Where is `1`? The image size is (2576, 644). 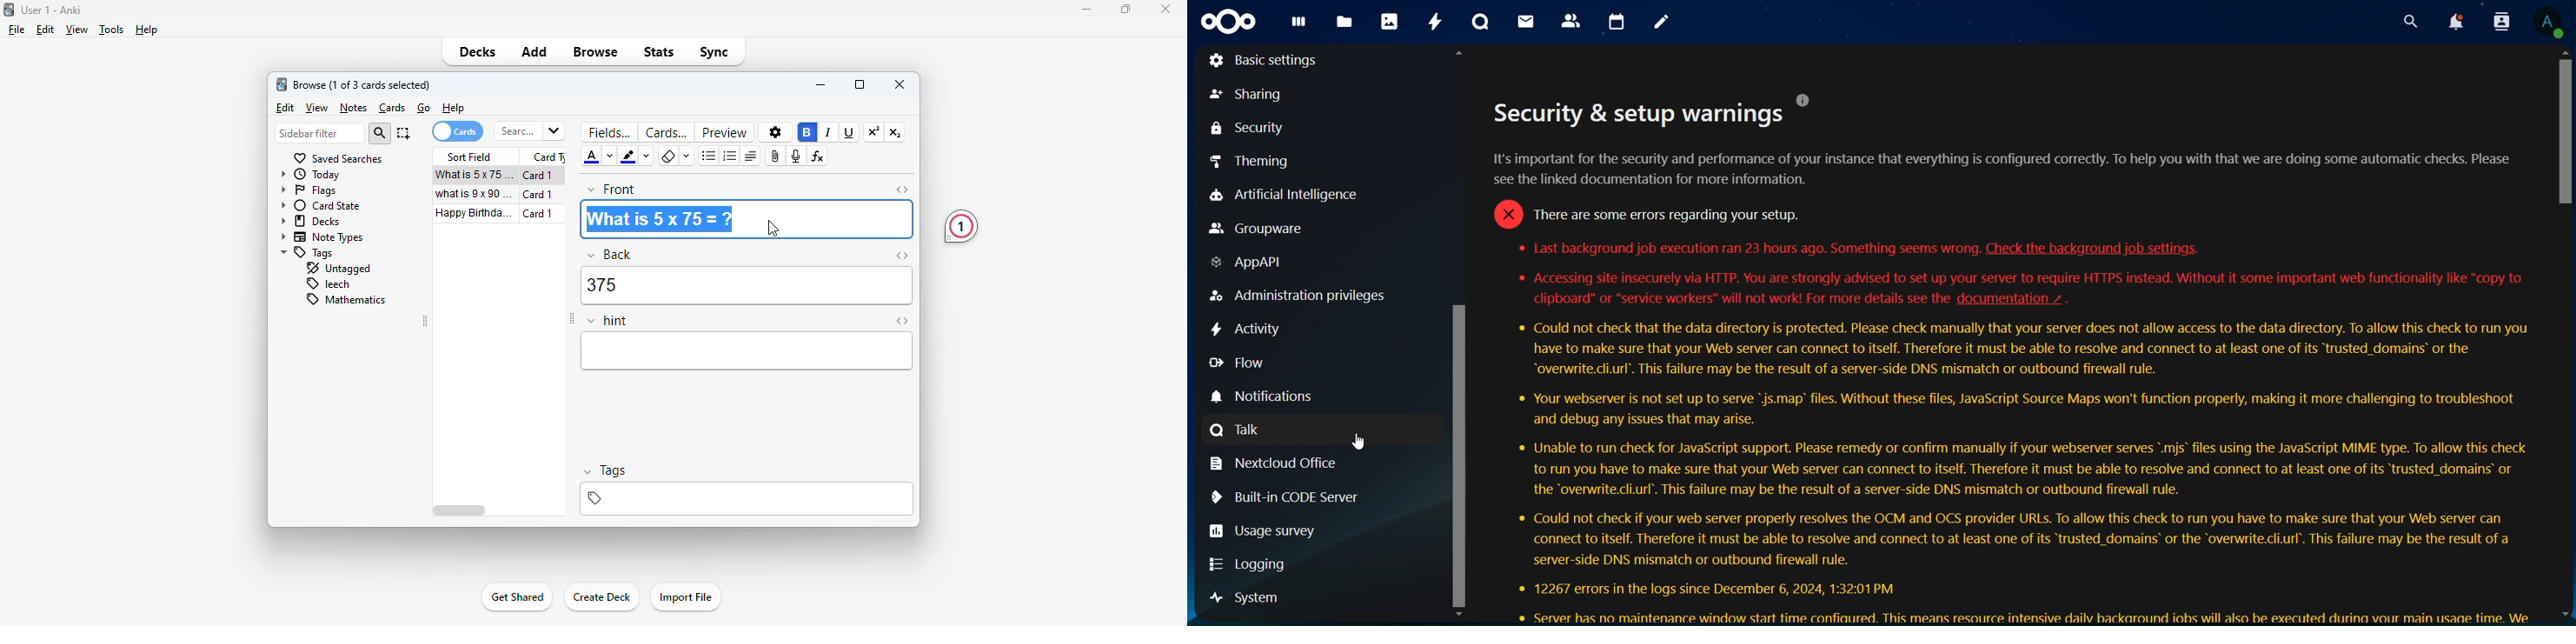 1 is located at coordinates (961, 227).